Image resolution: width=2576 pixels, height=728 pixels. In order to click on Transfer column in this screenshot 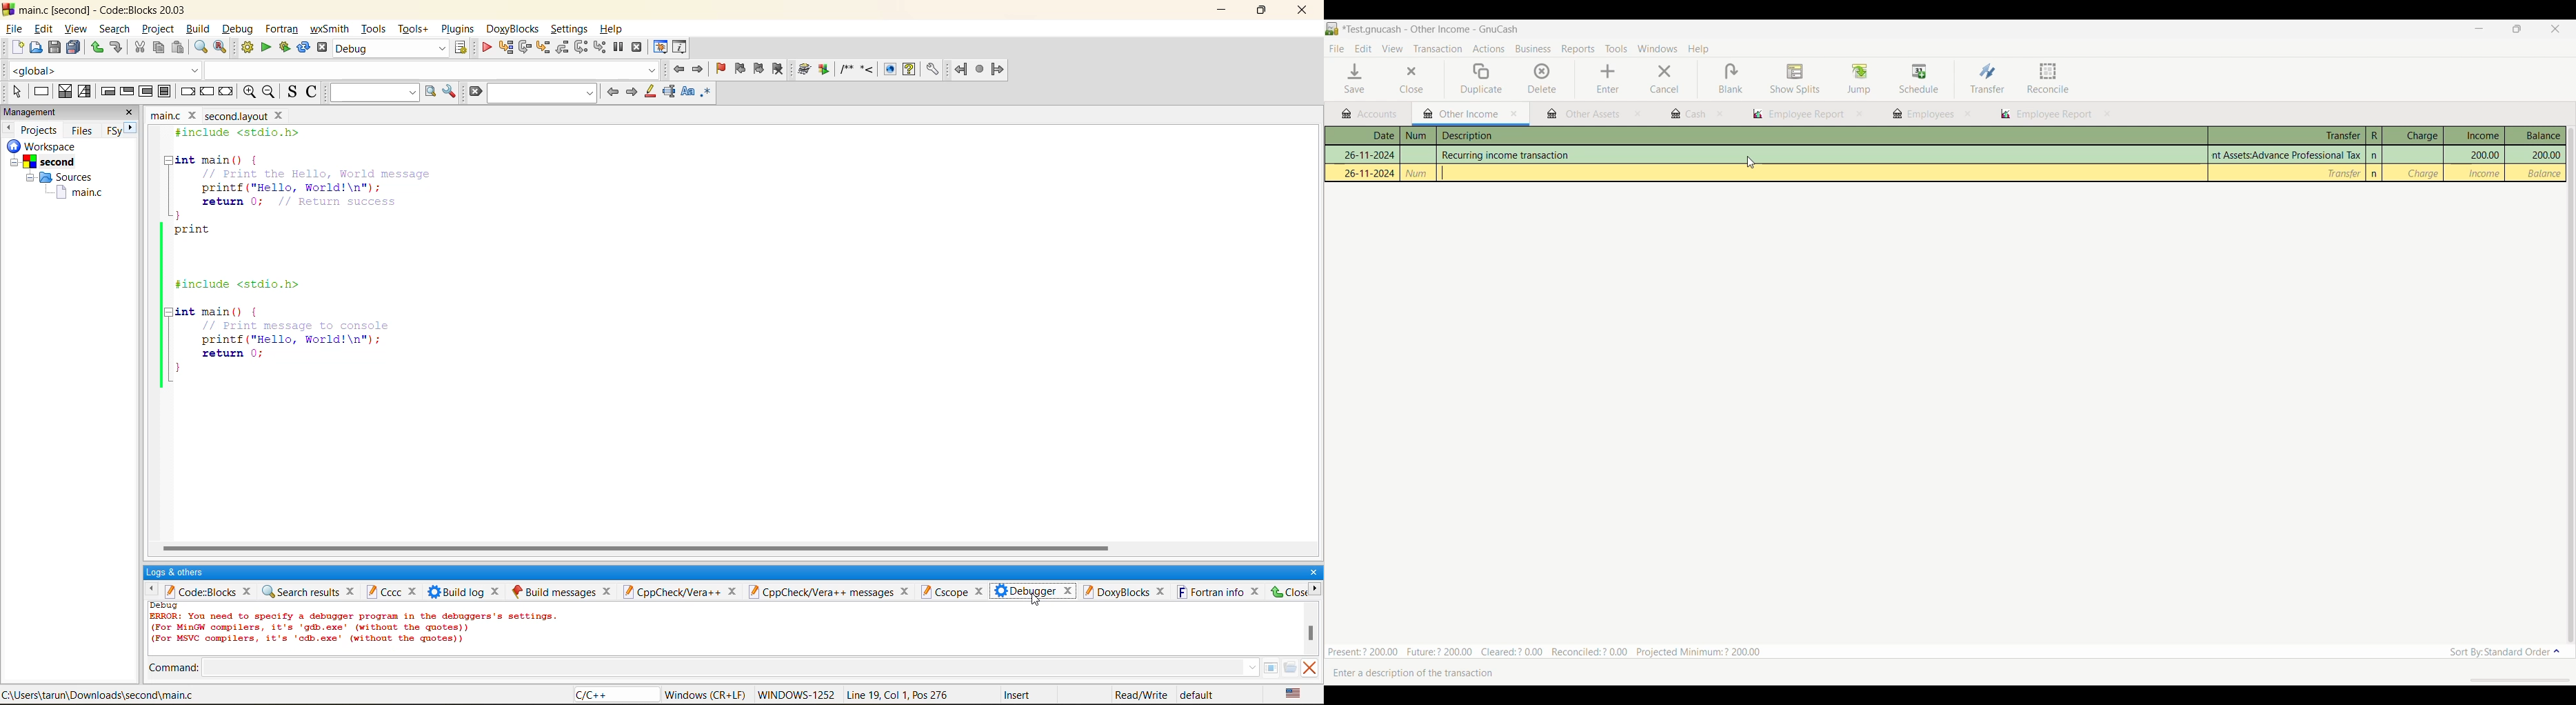, I will do `click(2286, 134)`.